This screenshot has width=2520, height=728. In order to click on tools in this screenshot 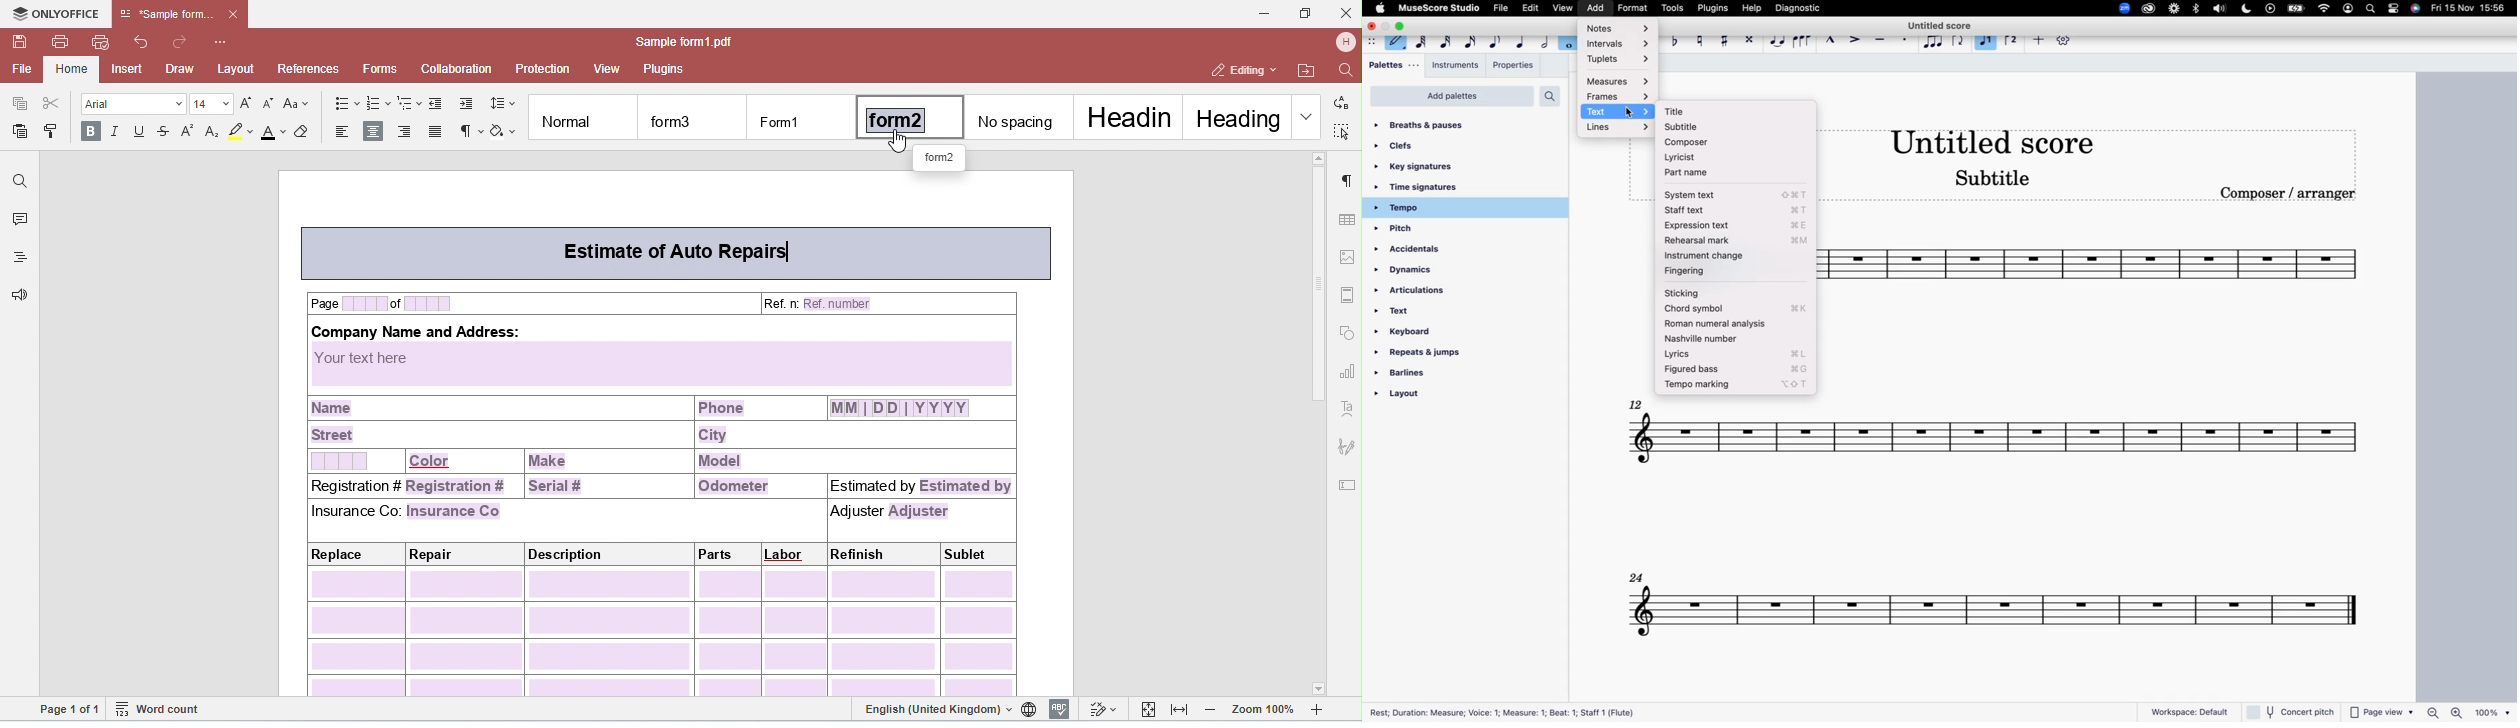, I will do `click(1675, 7)`.